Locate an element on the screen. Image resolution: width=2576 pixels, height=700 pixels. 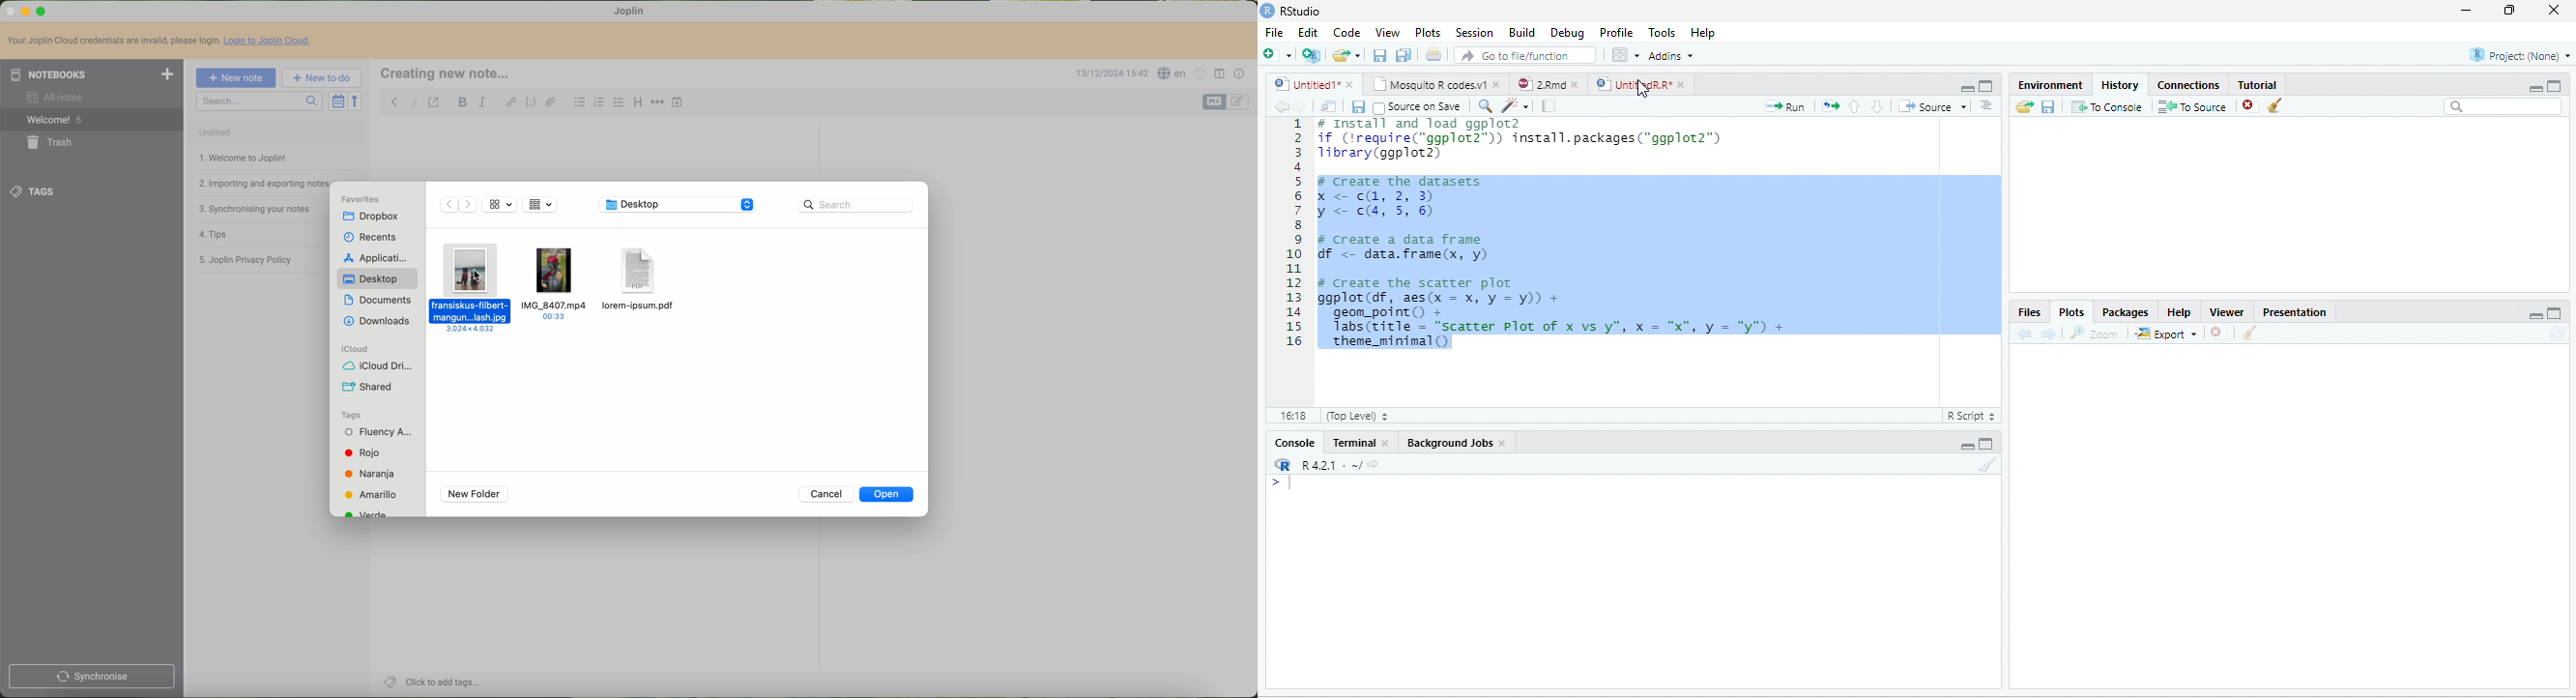
Create a project is located at coordinates (1313, 53).